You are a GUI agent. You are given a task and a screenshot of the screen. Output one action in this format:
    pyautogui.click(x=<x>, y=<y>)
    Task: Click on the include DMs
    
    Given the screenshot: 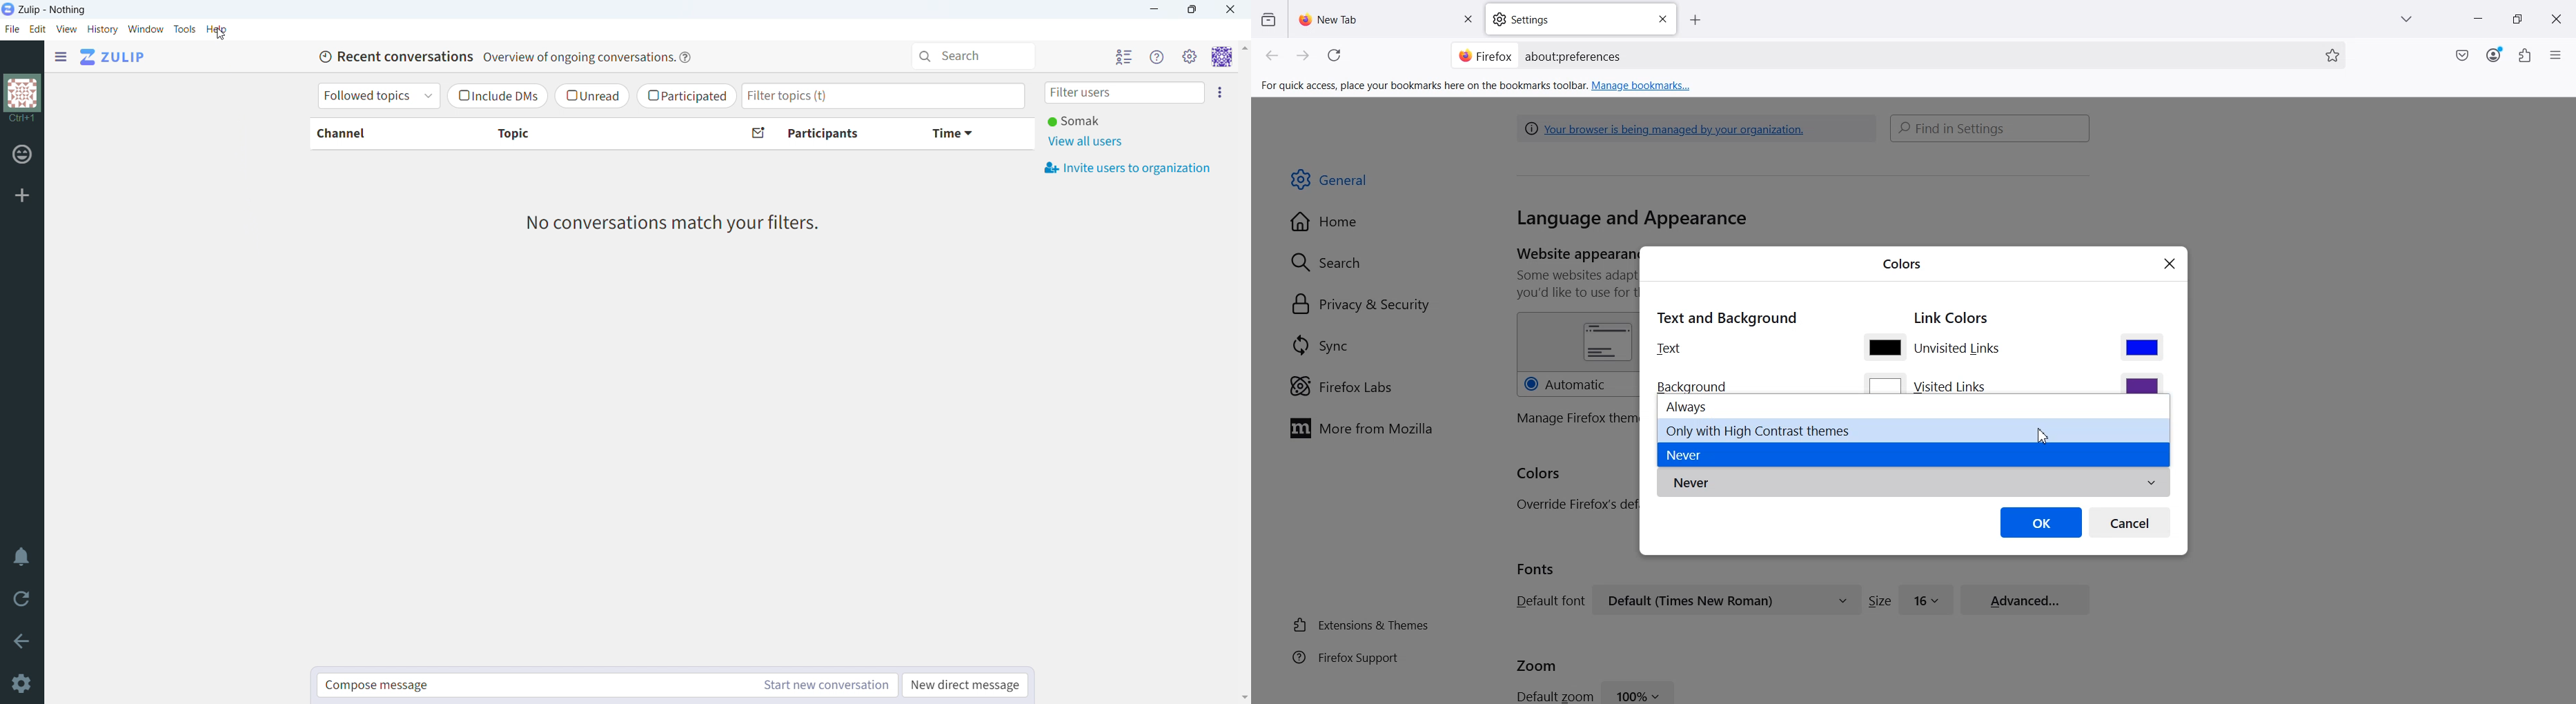 What is the action you would take?
    pyautogui.click(x=497, y=96)
    